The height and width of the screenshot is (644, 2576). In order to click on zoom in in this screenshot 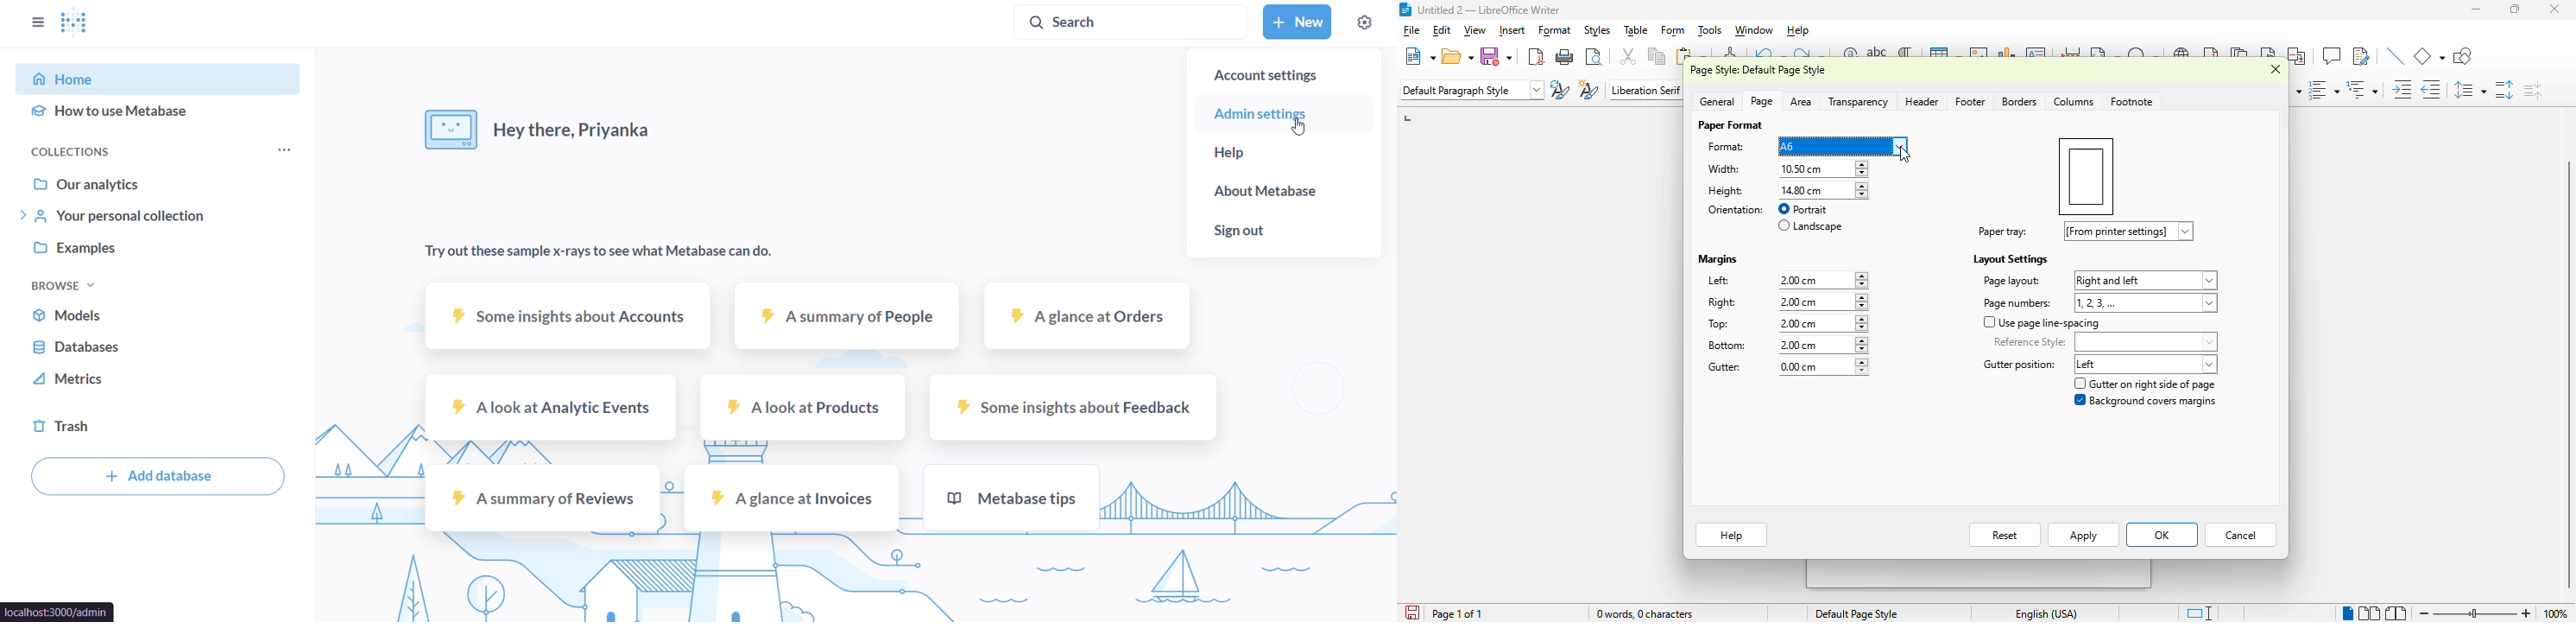, I will do `click(2527, 613)`.